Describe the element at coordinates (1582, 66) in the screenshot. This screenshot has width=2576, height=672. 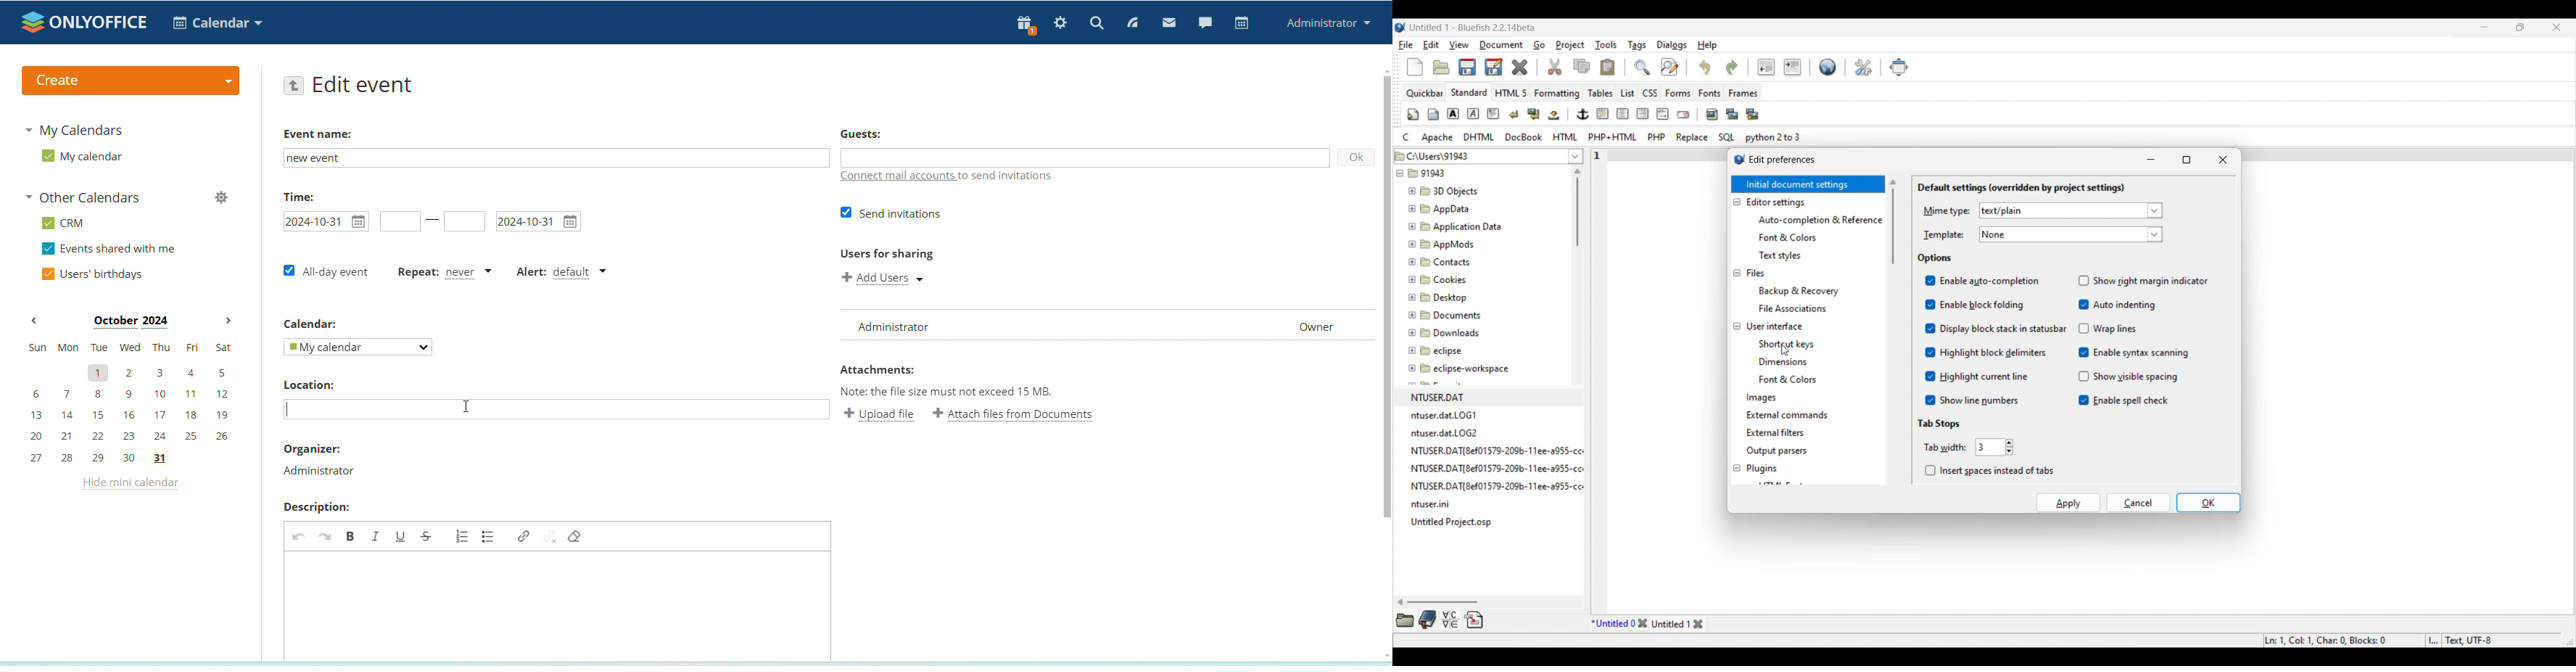
I see `Copy` at that location.